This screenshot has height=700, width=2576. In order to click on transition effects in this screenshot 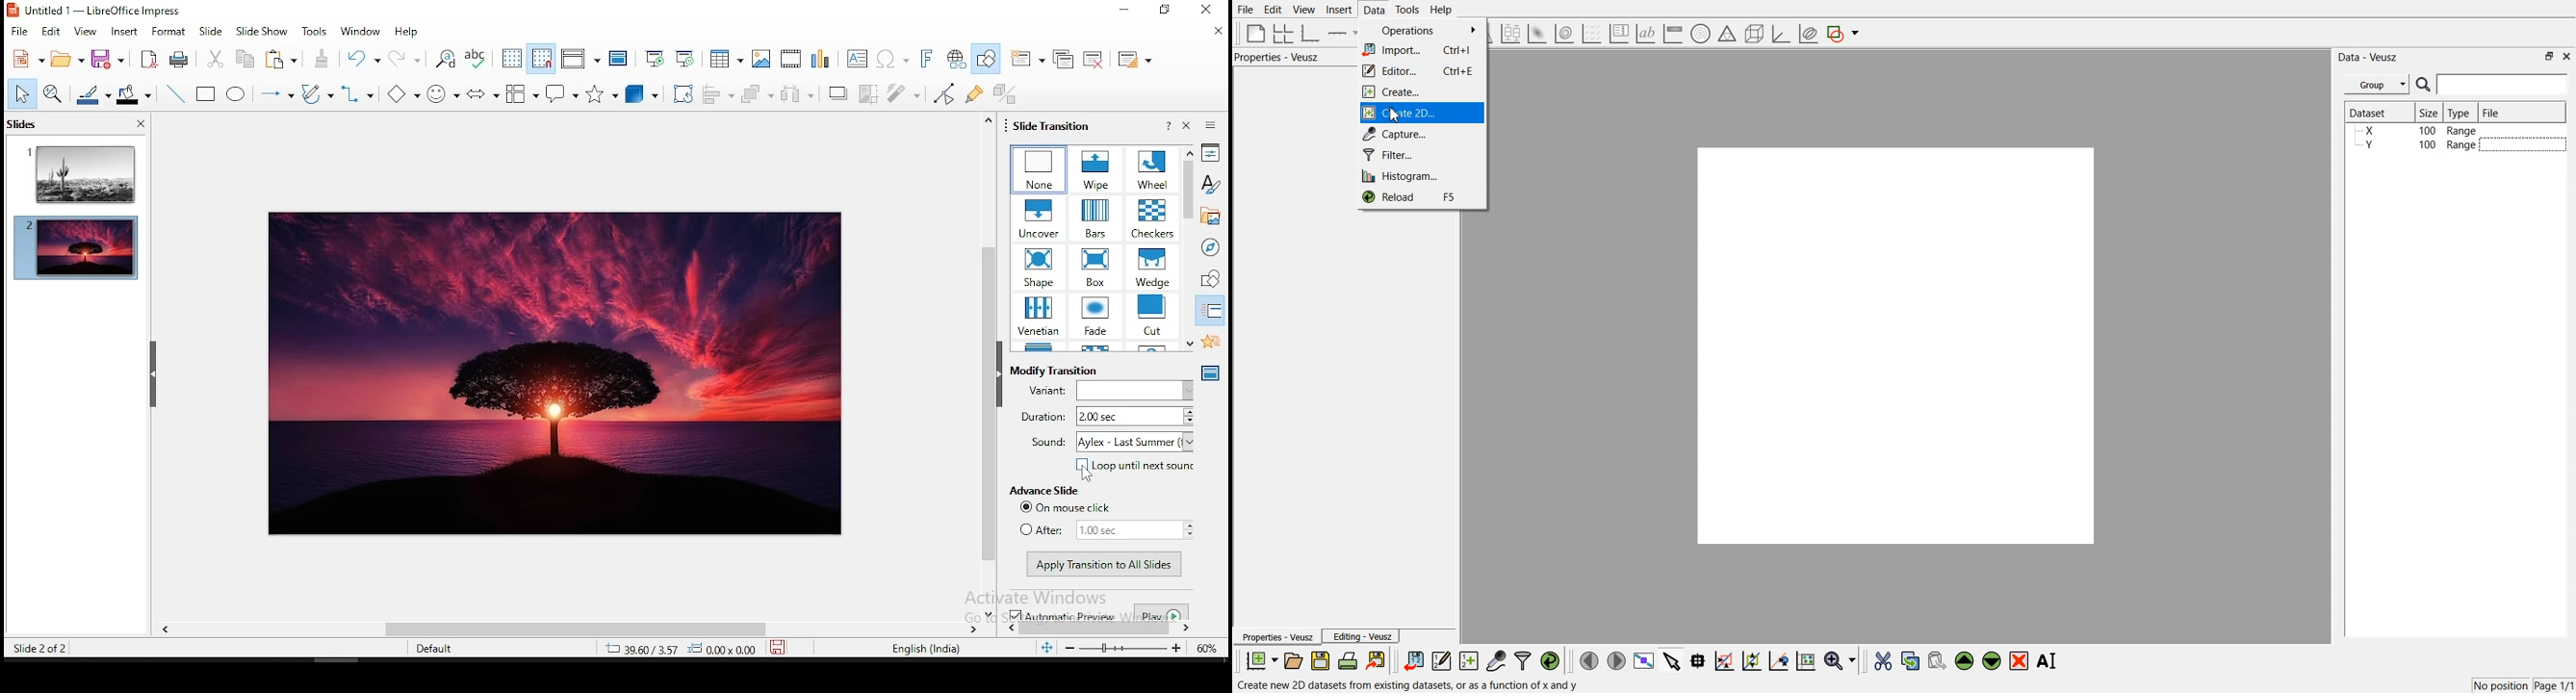, I will do `click(1150, 266)`.